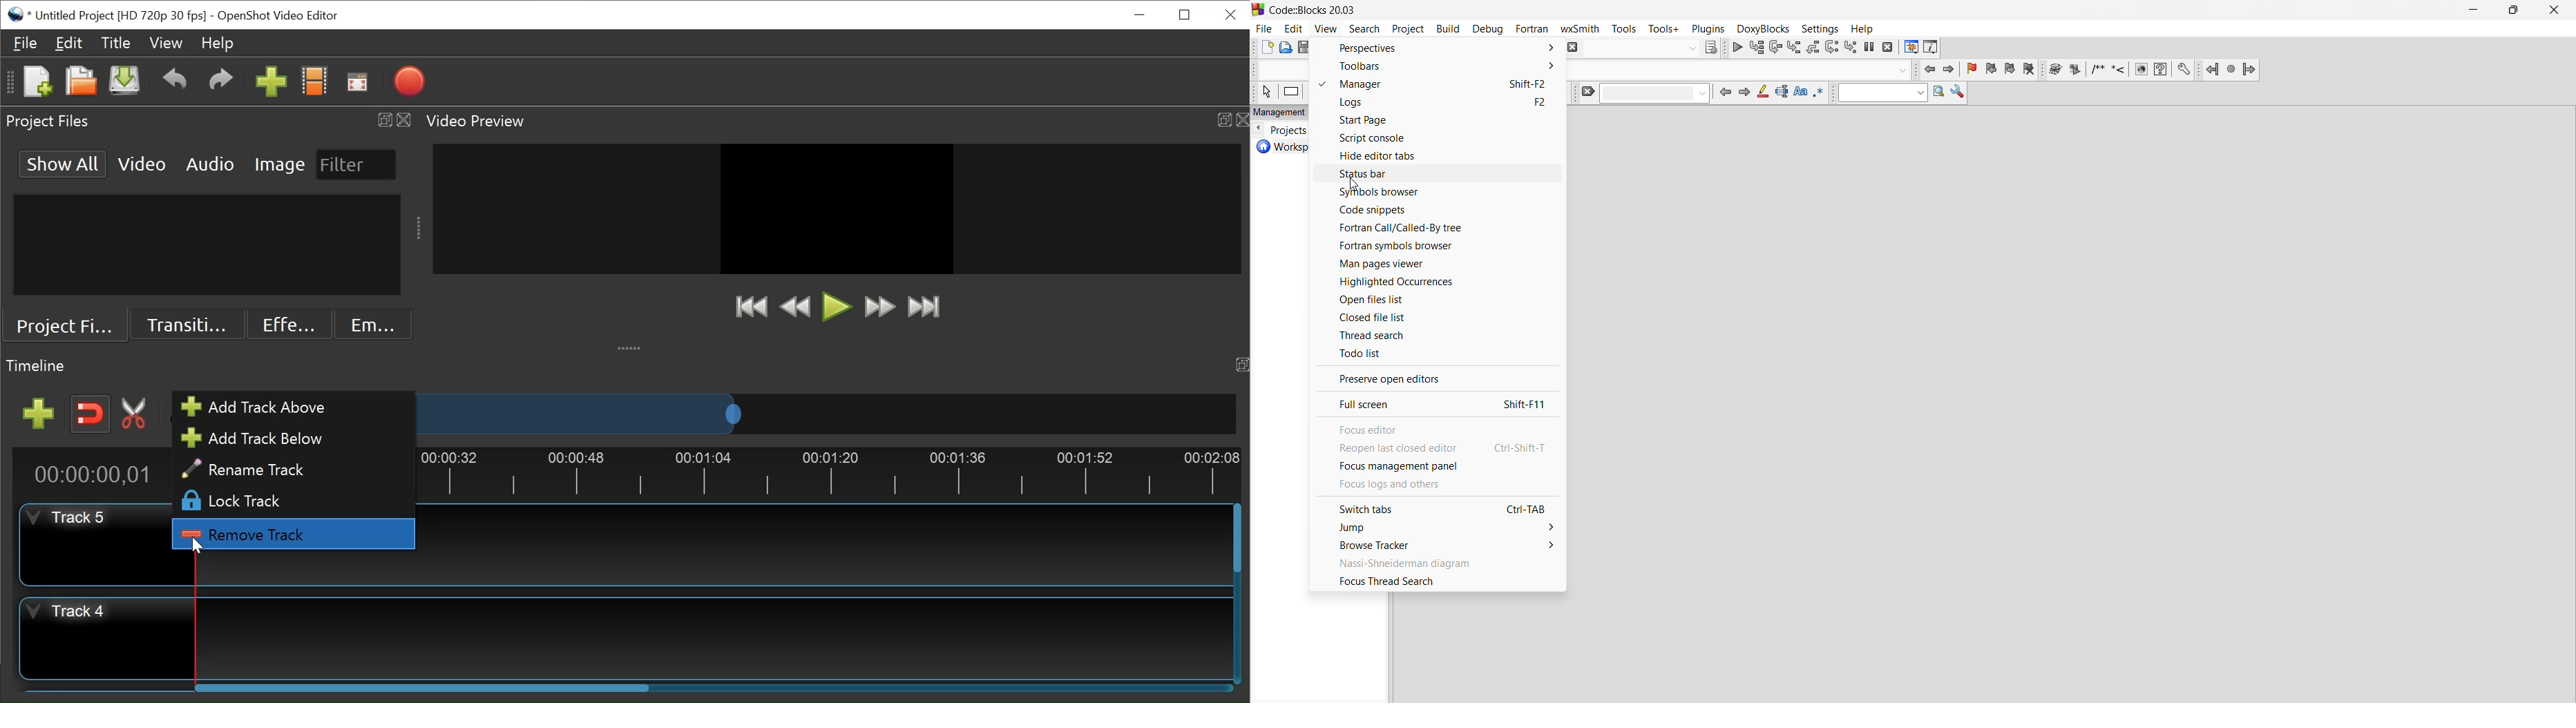 The height and width of the screenshot is (728, 2576). Describe the element at coordinates (1436, 48) in the screenshot. I see `perspectives` at that location.